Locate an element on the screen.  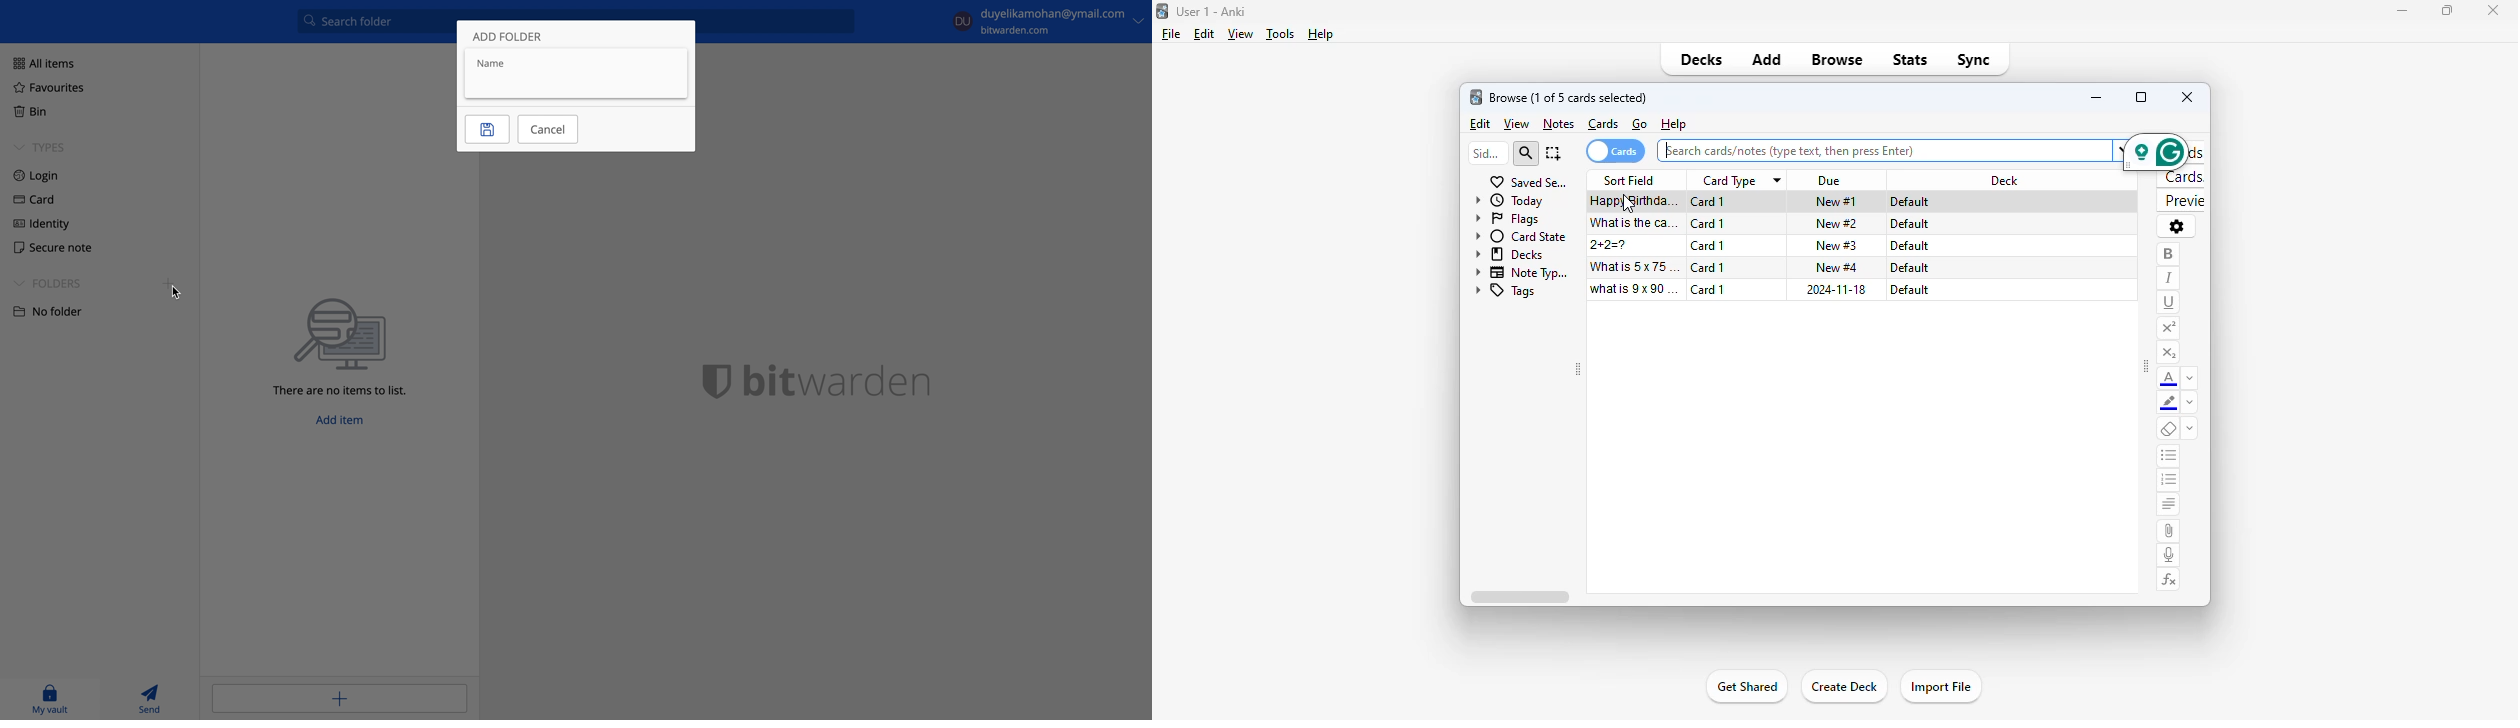
bitwarden is located at coordinates (828, 379).